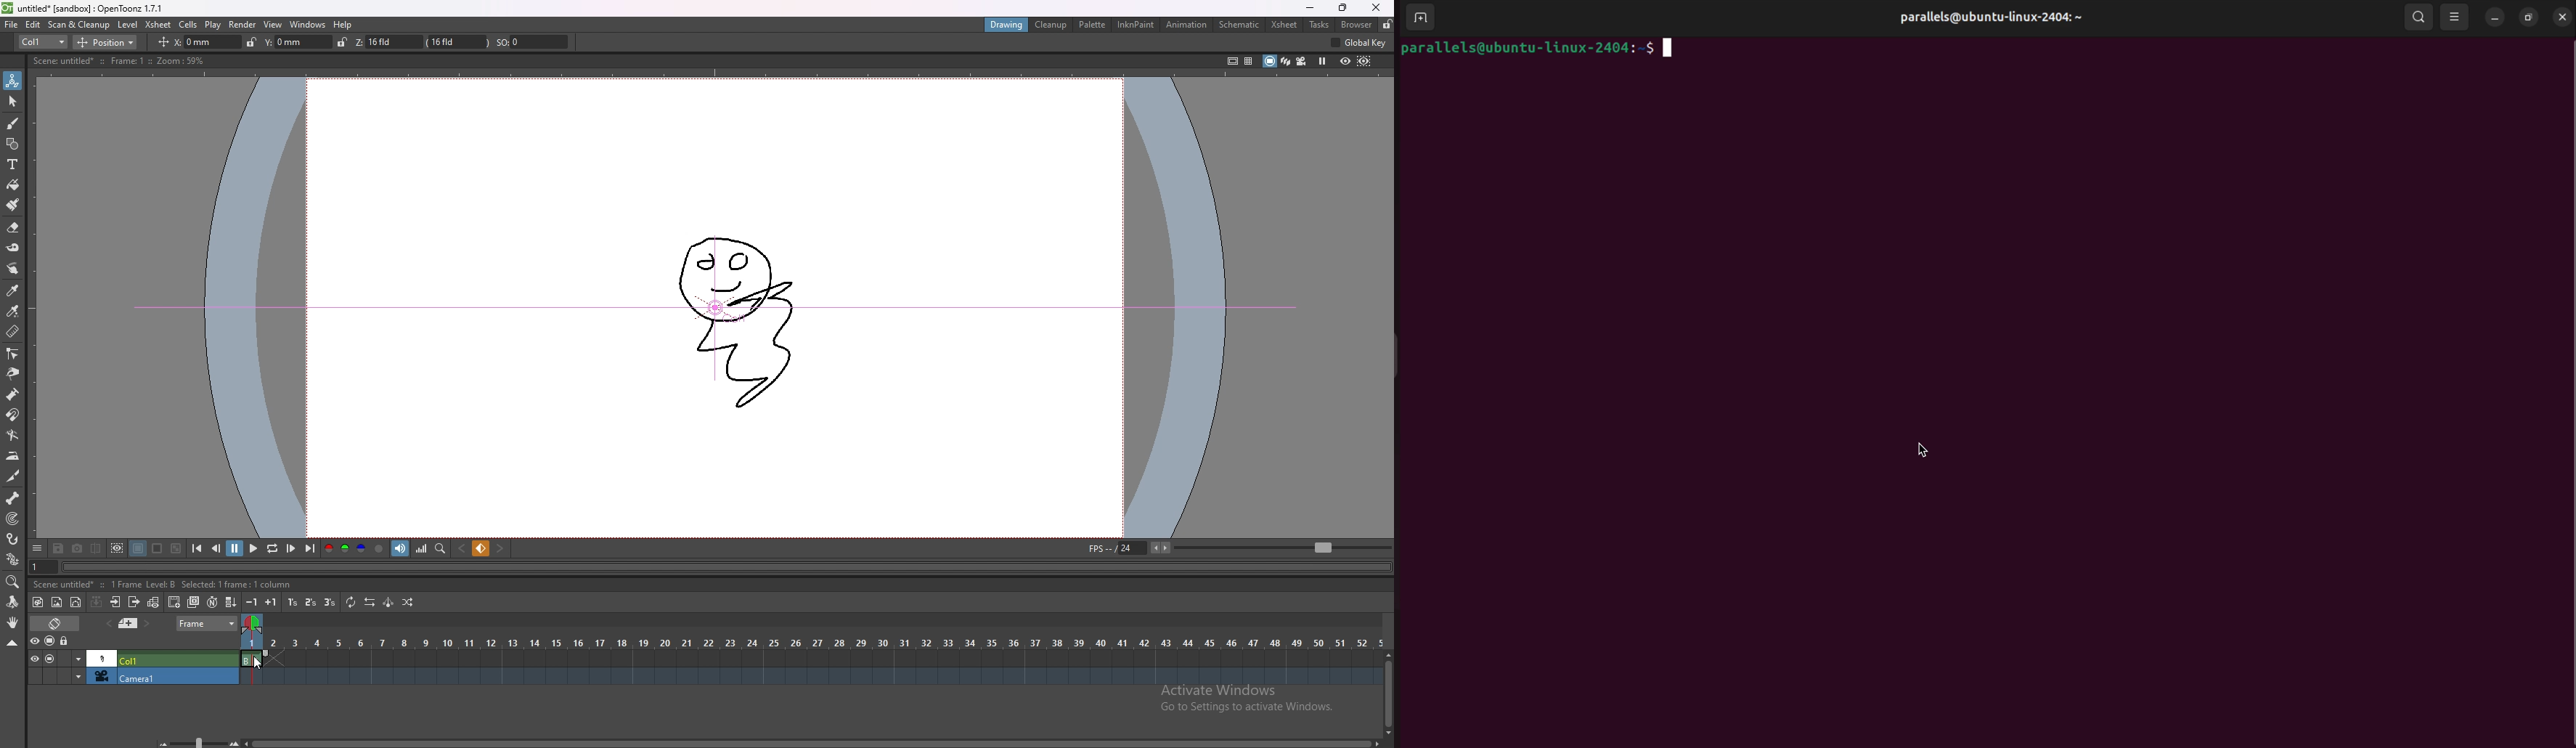 This screenshot has height=756, width=2576. What do you see at coordinates (54, 623) in the screenshot?
I see `toggle timeline` at bounding box center [54, 623].